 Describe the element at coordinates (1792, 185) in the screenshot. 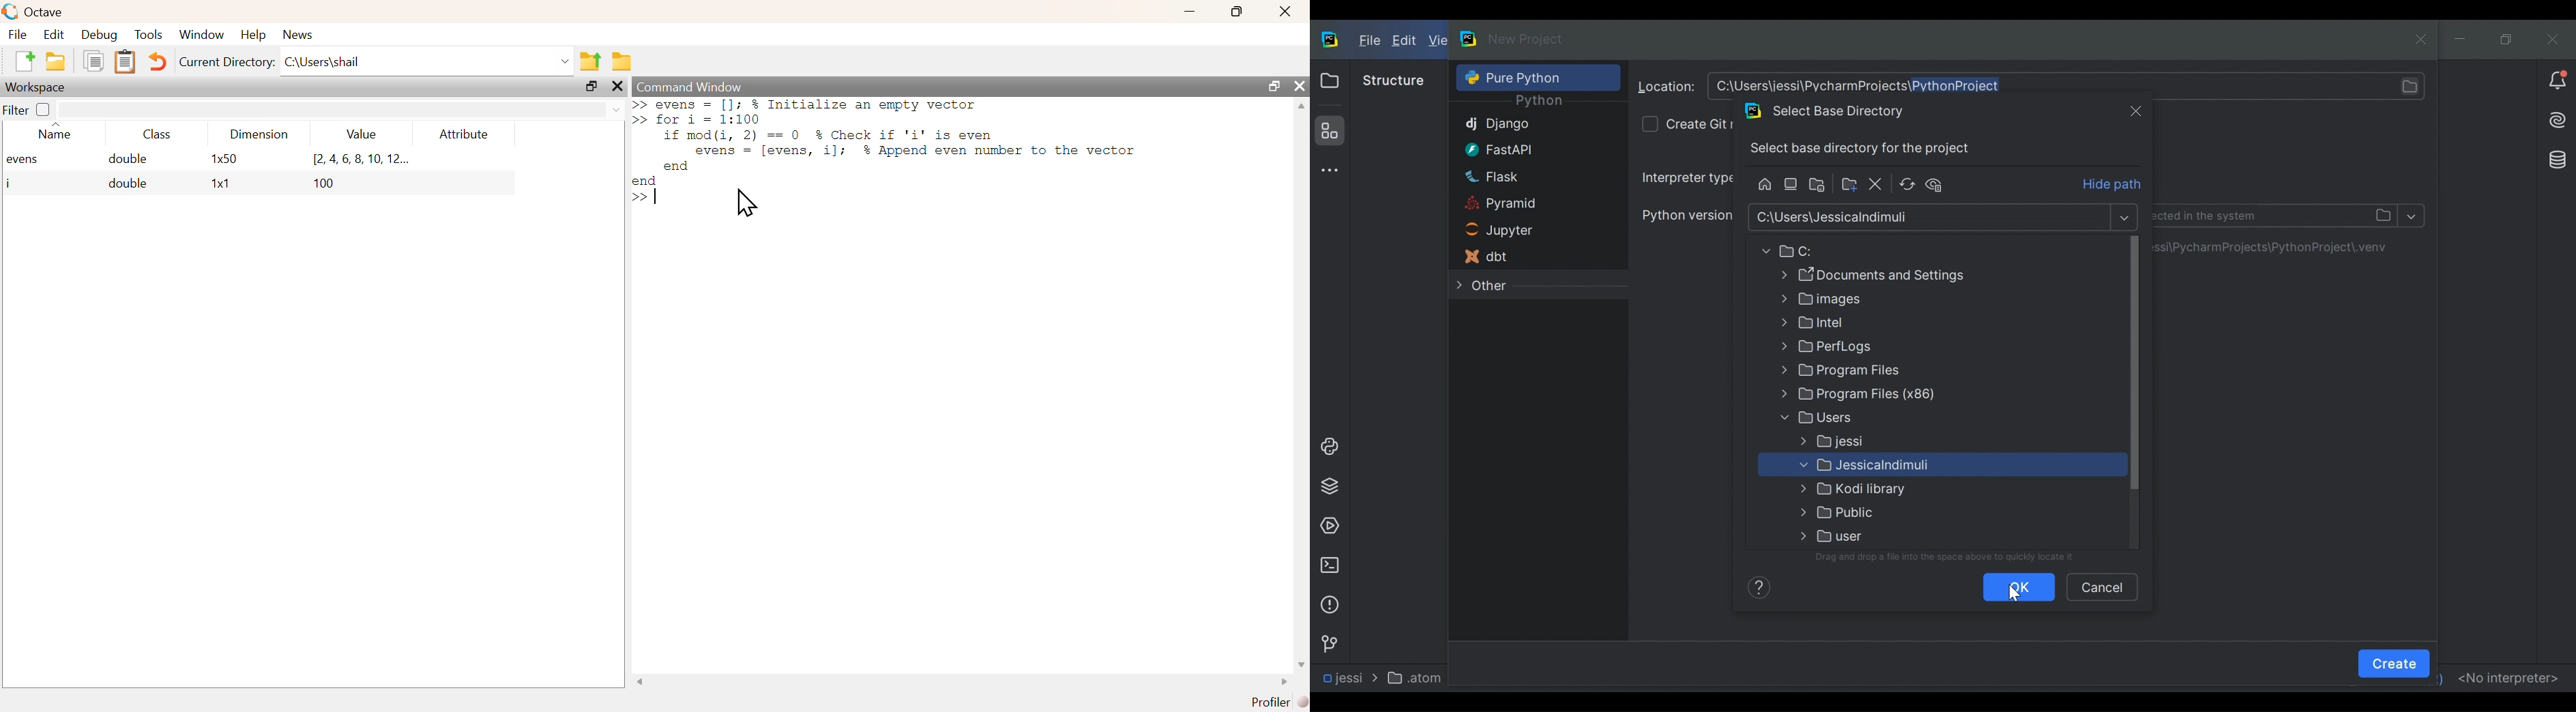

I see `Desktop Directory` at that location.